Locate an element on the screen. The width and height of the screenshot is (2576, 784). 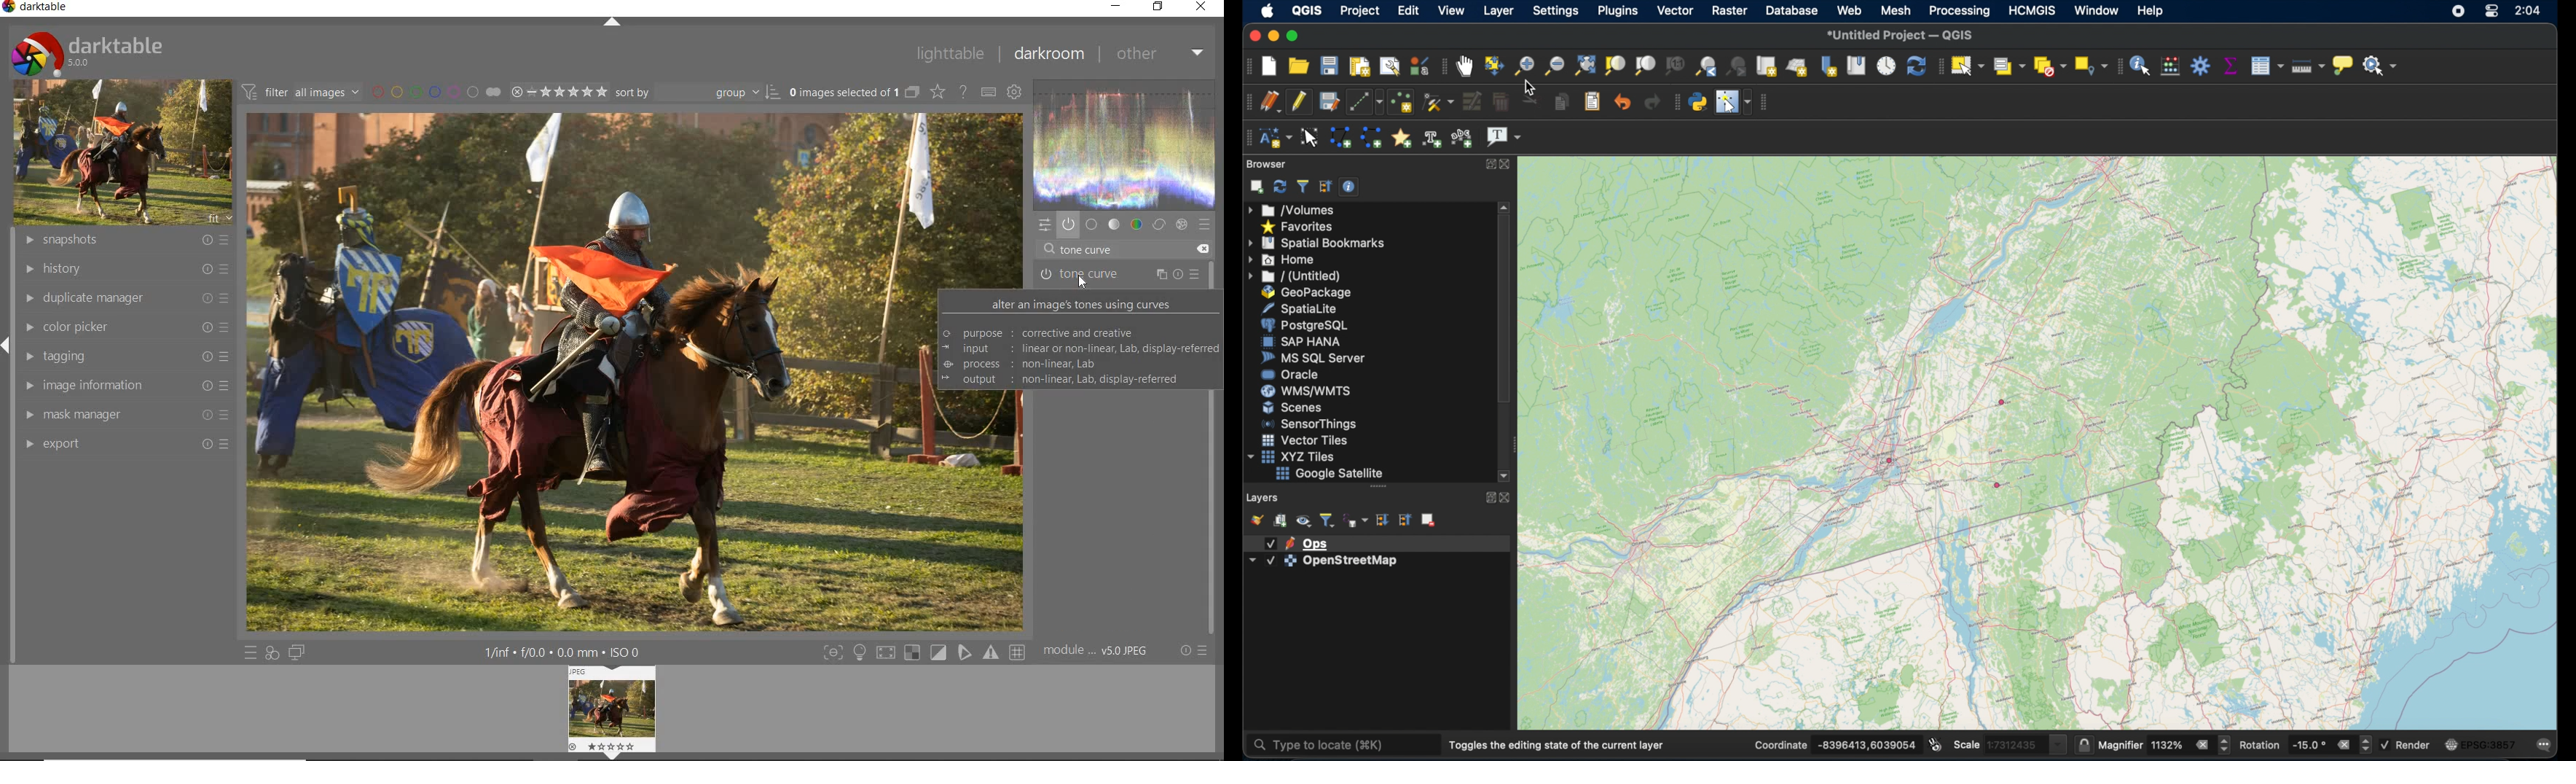
magnifier is located at coordinates (2164, 743).